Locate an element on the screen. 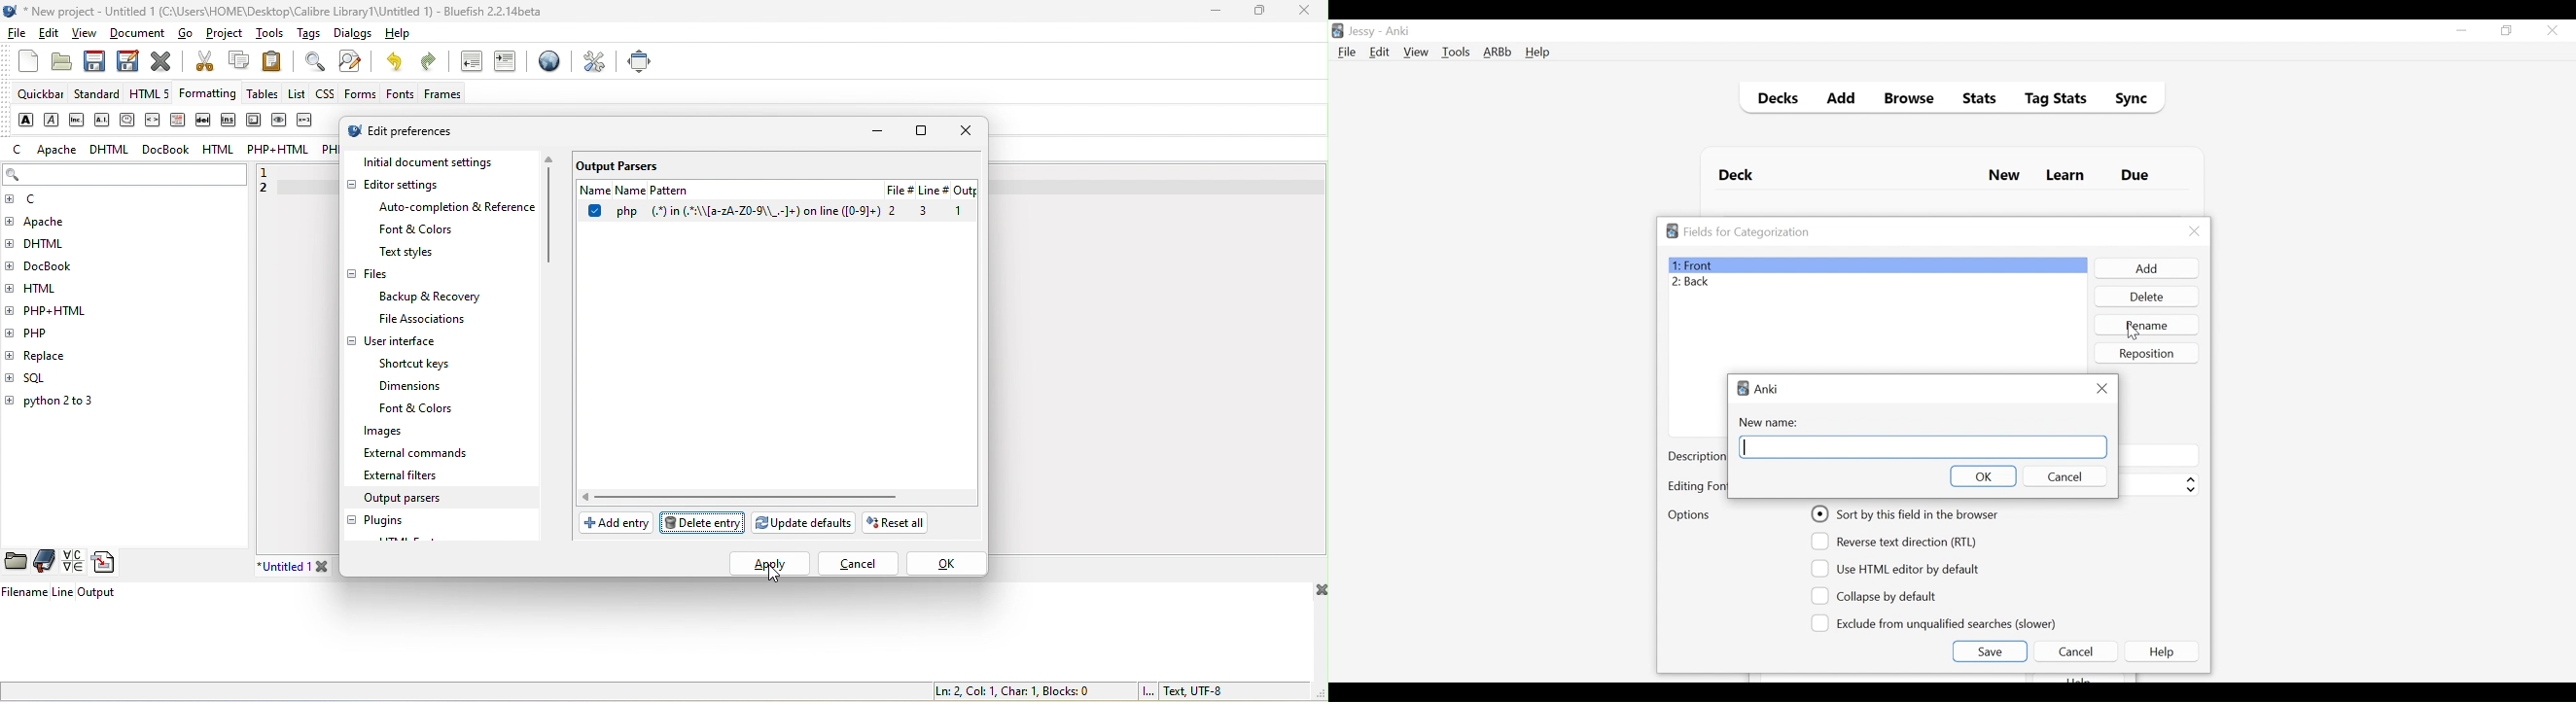 The width and height of the screenshot is (2576, 728). fonts is located at coordinates (396, 94).